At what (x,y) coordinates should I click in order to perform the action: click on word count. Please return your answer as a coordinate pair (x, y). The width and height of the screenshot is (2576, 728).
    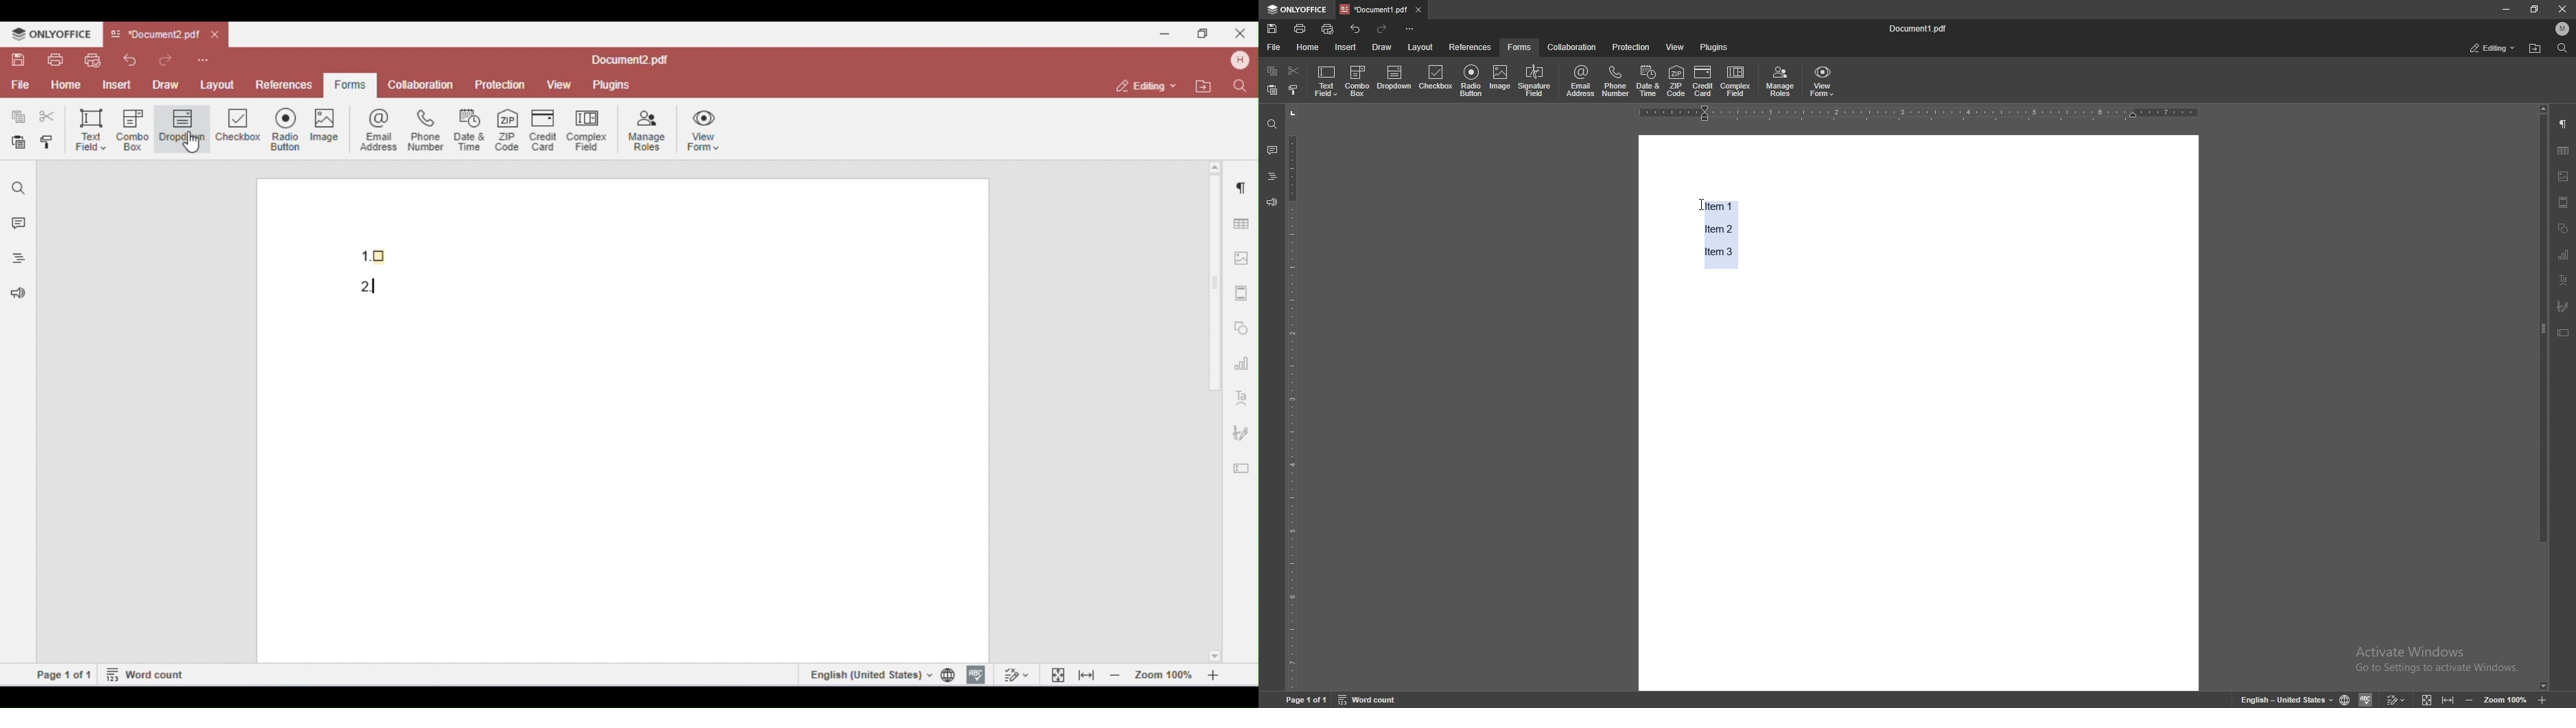
    Looking at the image, I should click on (1368, 699).